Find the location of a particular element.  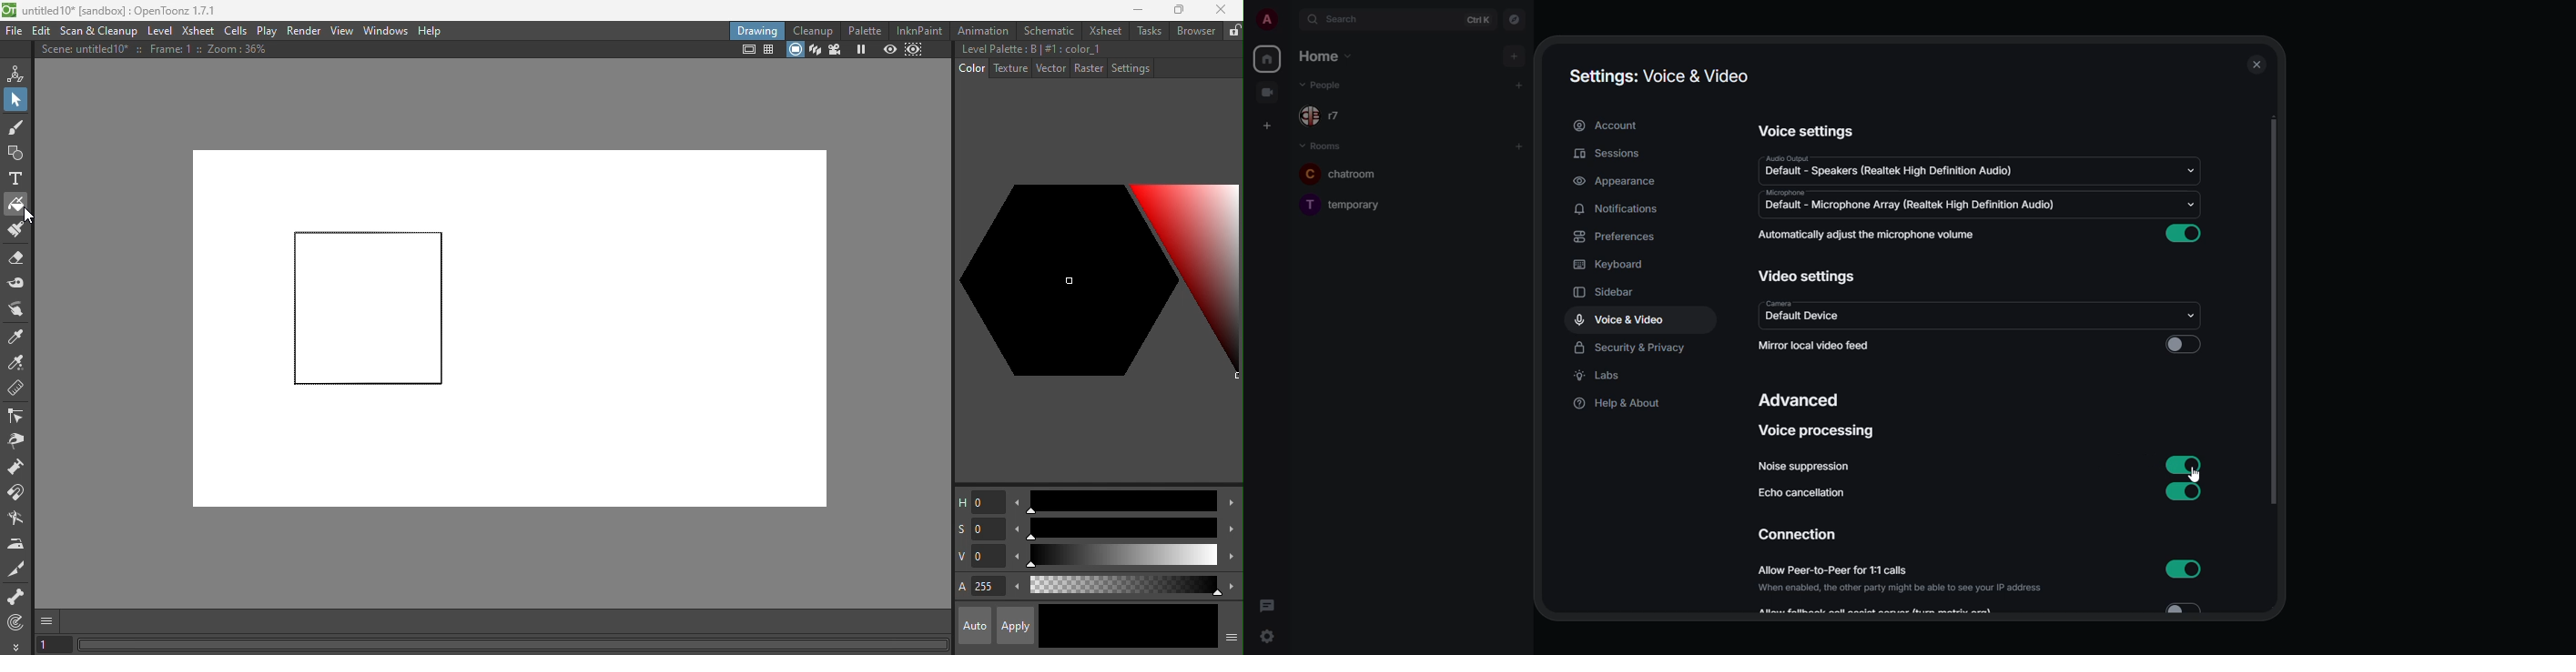

Apply is located at coordinates (1014, 626).